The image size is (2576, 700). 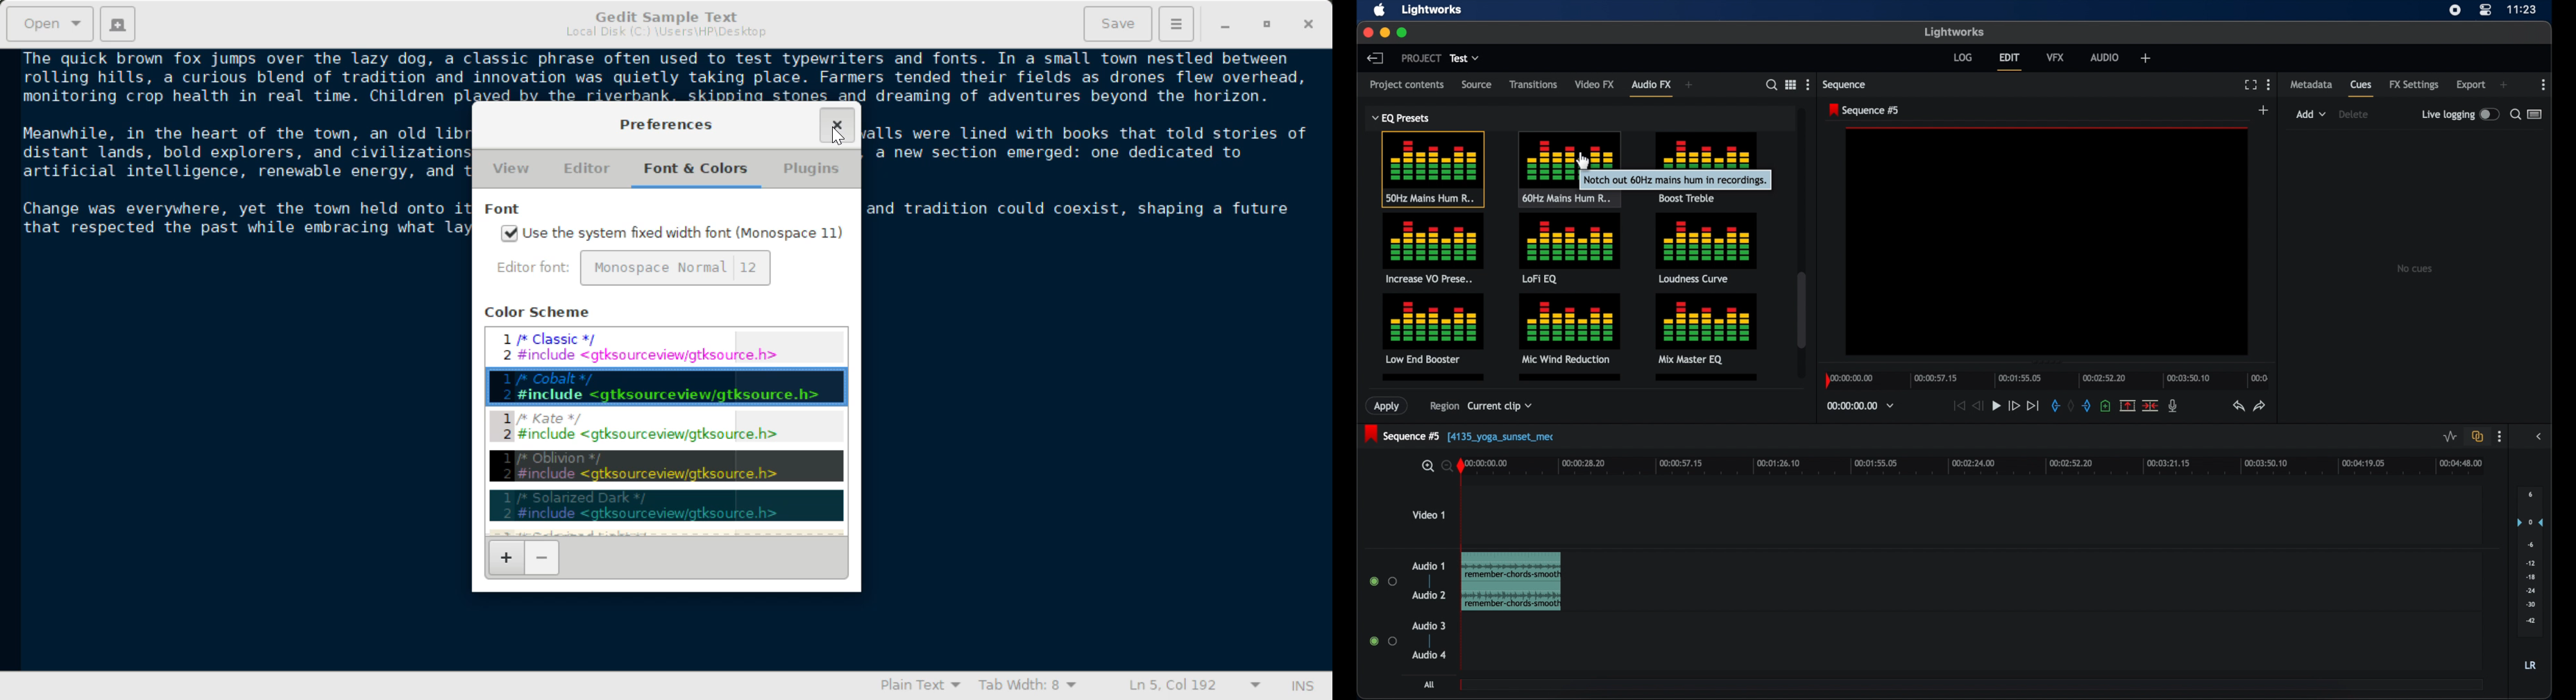 What do you see at coordinates (2312, 84) in the screenshot?
I see `metadata` at bounding box center [2312, 84].